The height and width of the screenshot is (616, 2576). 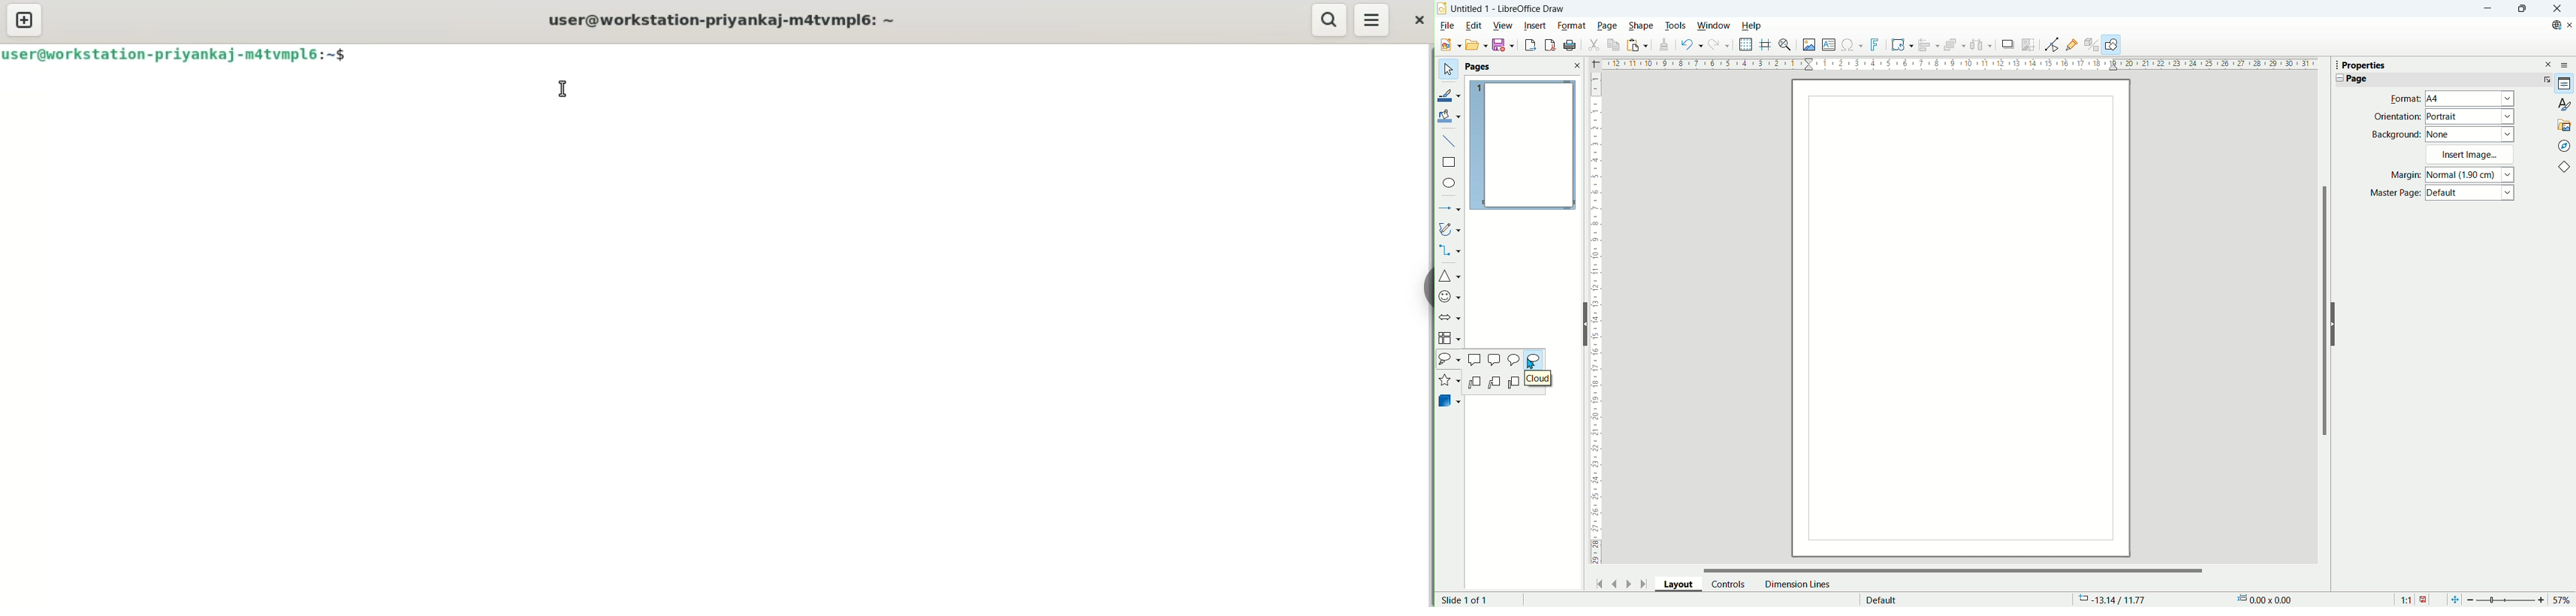 What do you see at coordinates (1450, 115) in the screenshot?
I see `fill color` at bounding box center [1450, 115].